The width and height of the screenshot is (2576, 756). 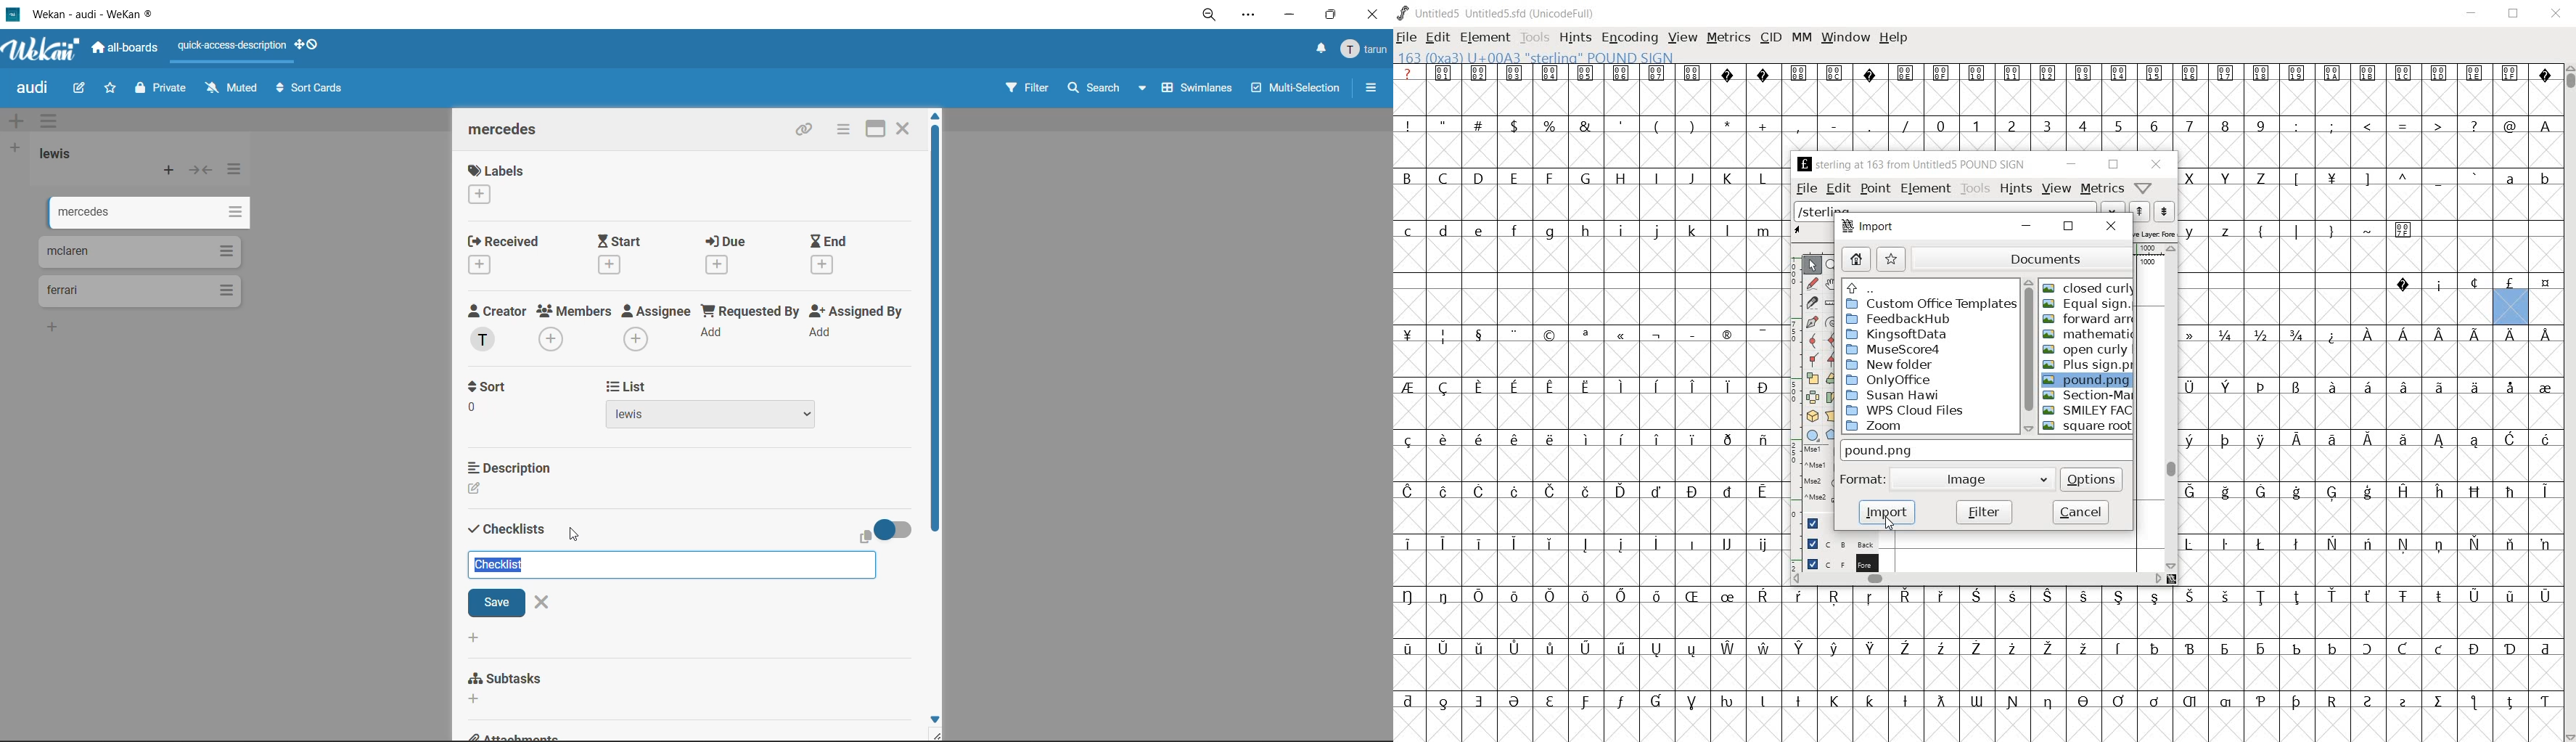 I want to click on filter, so click(x=1985, y=513).